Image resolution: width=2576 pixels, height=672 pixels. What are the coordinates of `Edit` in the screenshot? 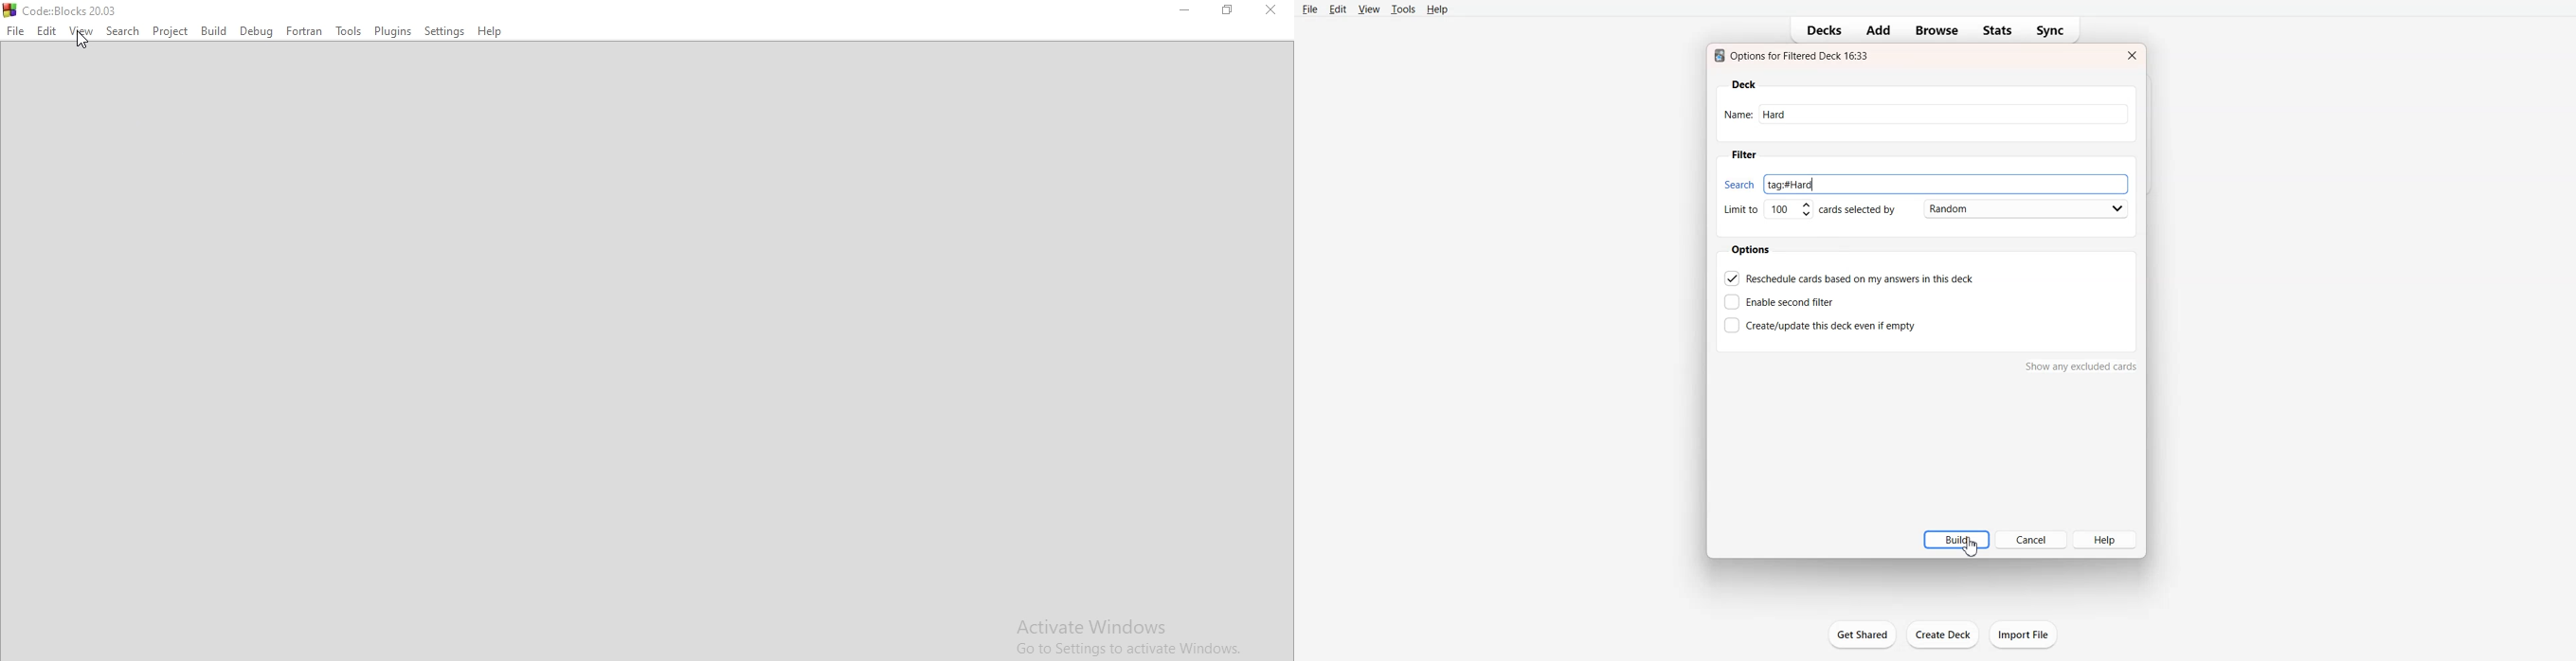 It's located at (1339, 9).